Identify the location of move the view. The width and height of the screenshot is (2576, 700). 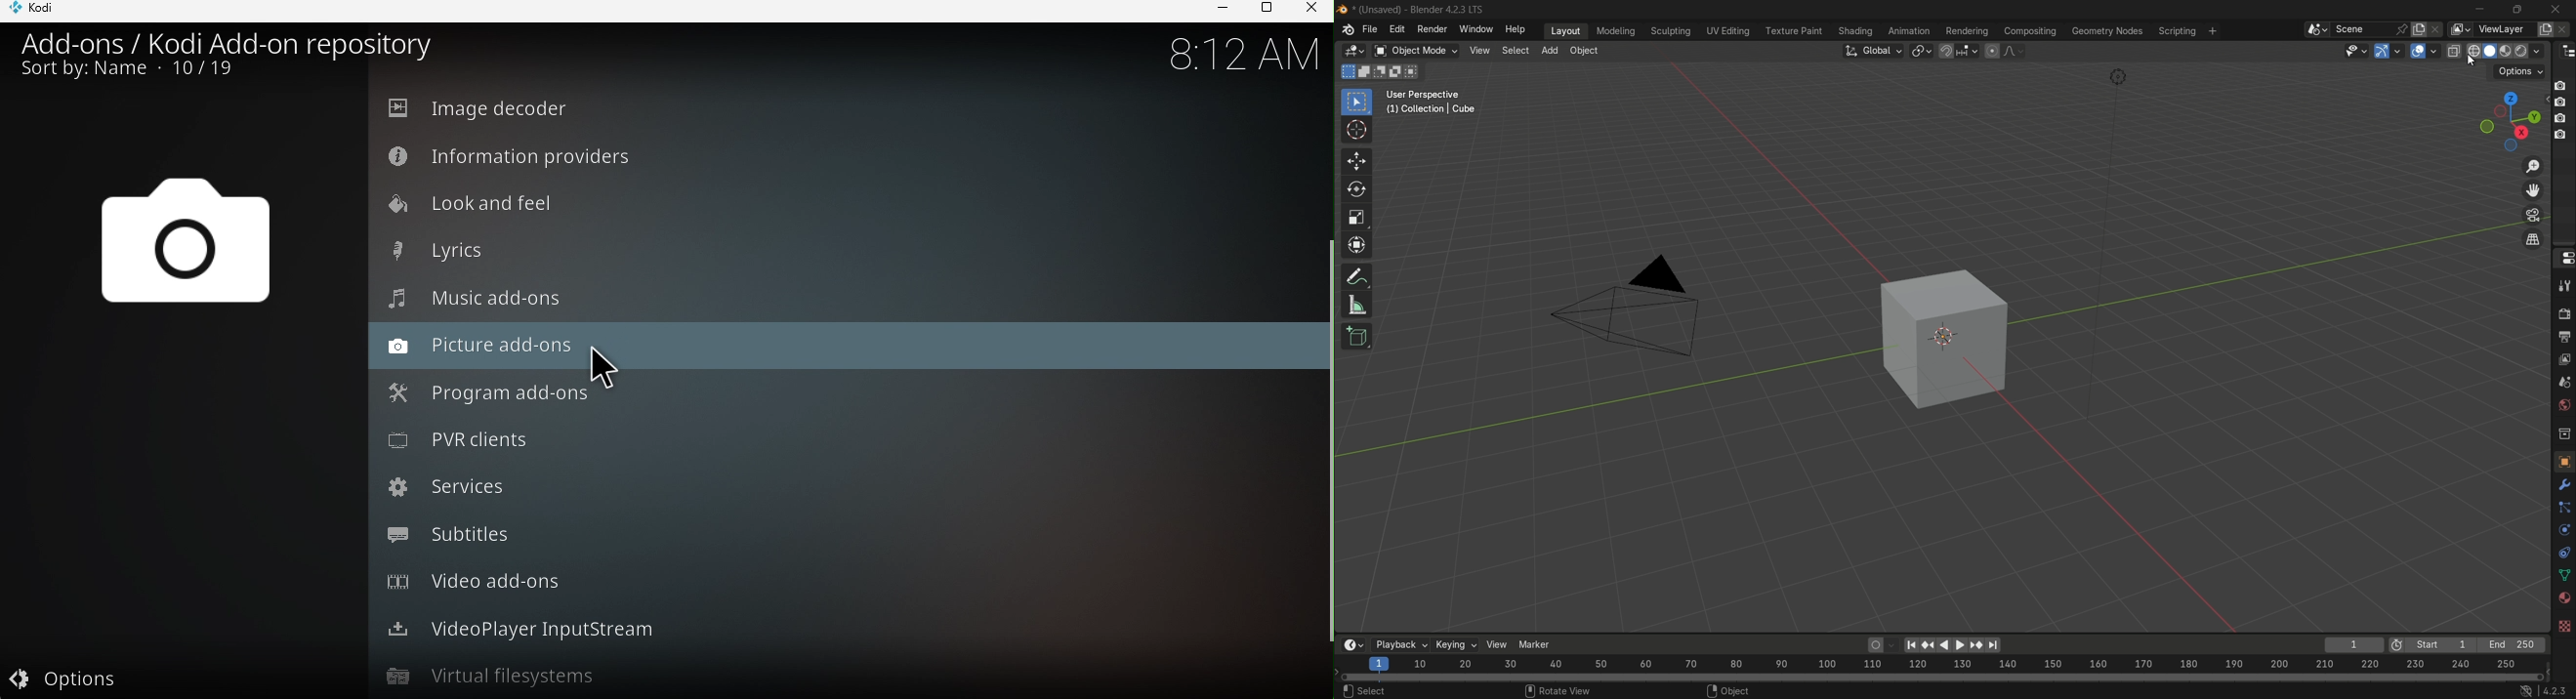
(2535, 191).